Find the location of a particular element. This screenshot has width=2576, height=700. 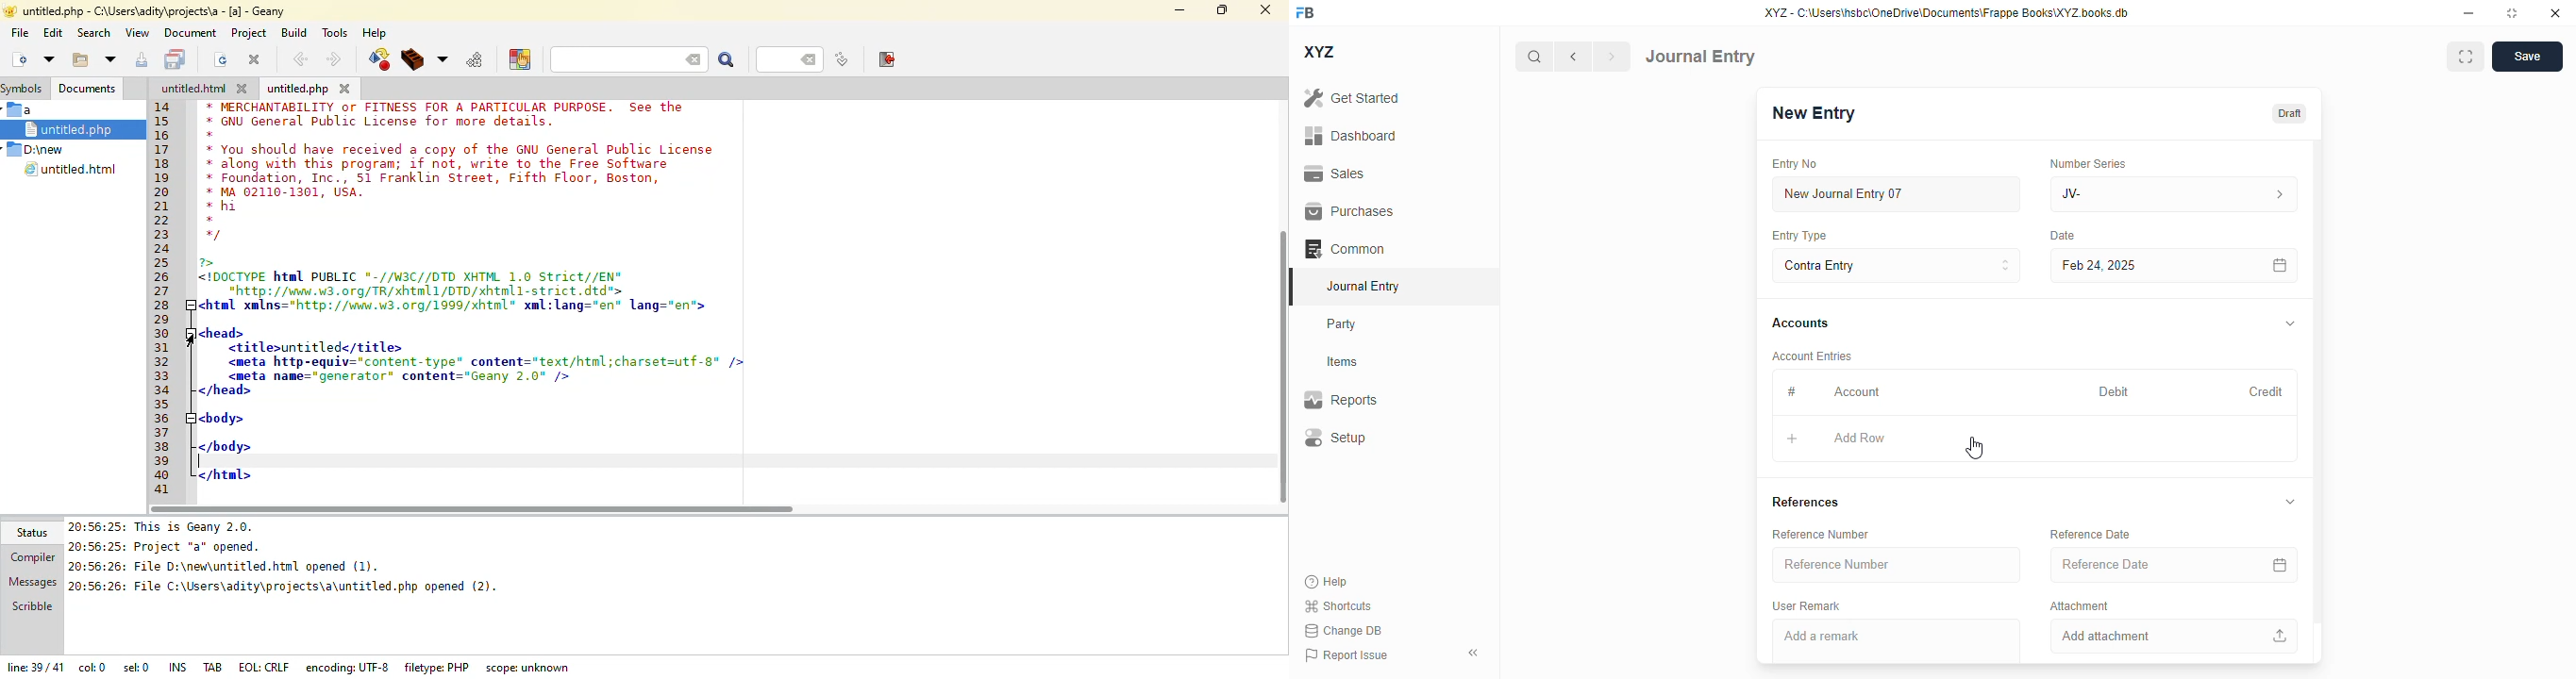

untitled.php is located at coordinates (297, 88).